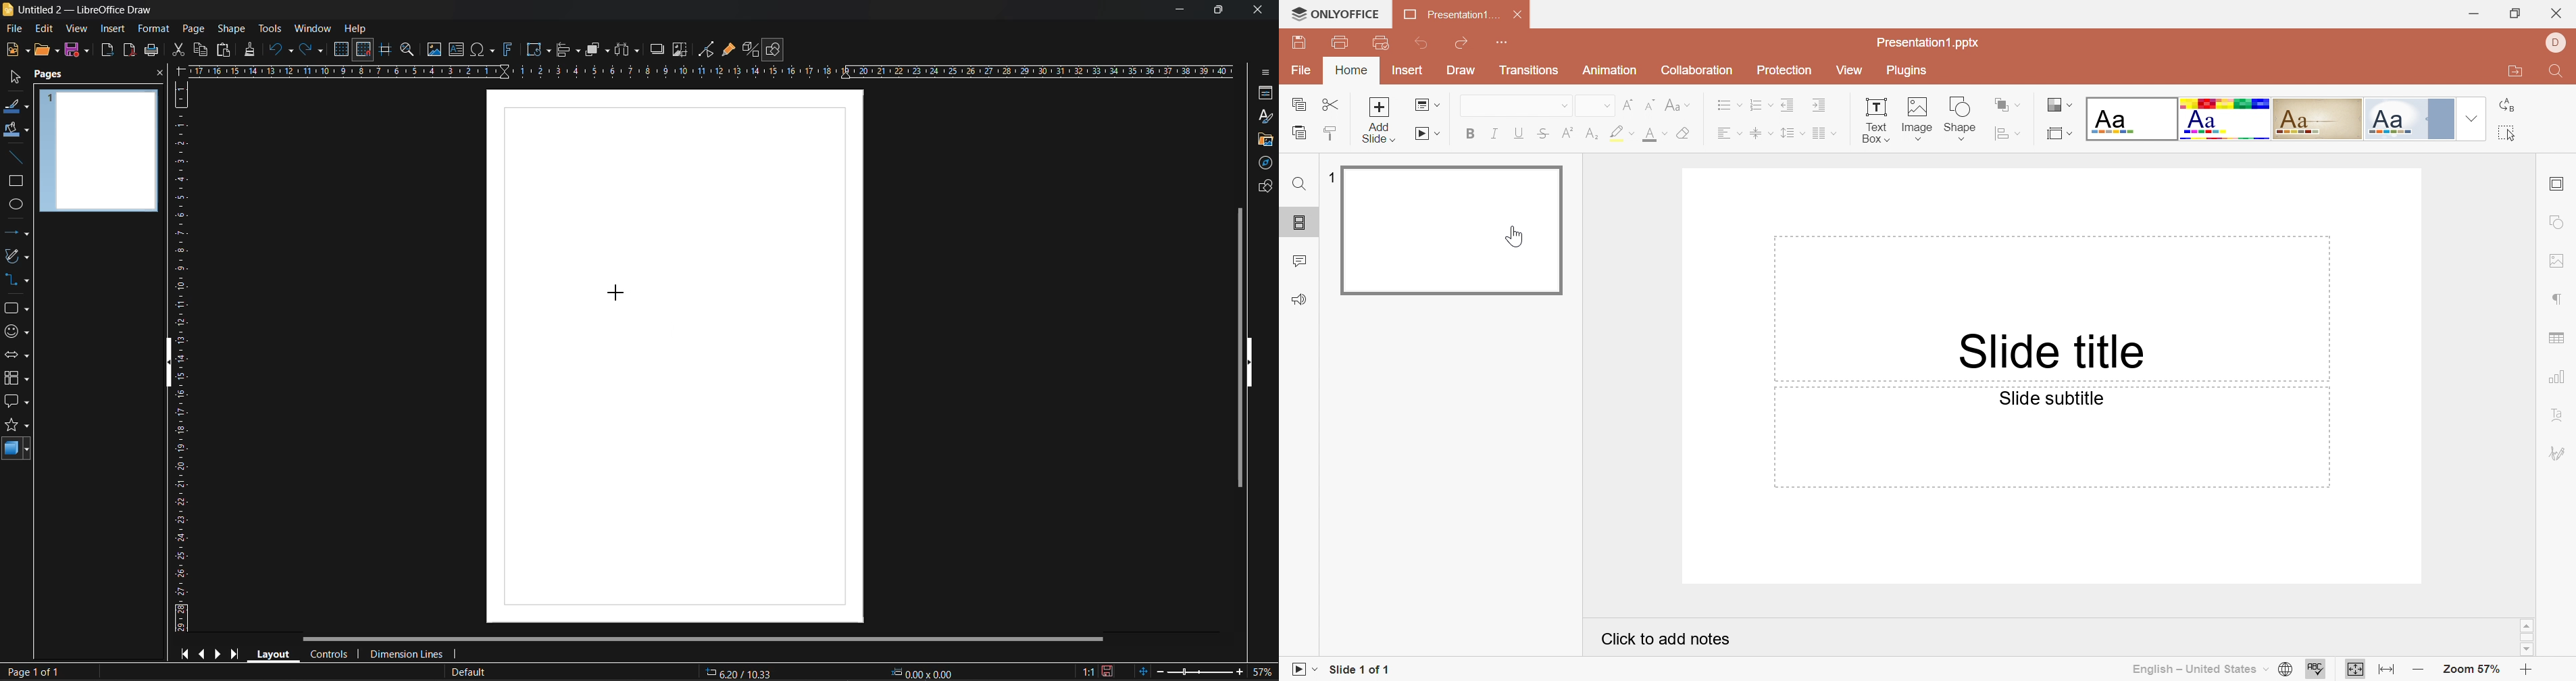 Image resolution: width=2576 pixels, height=700 pixels. What do you see at coordinates (1851, 72) in the screenshot?
I see `View` at bounding box center [1851, 72].